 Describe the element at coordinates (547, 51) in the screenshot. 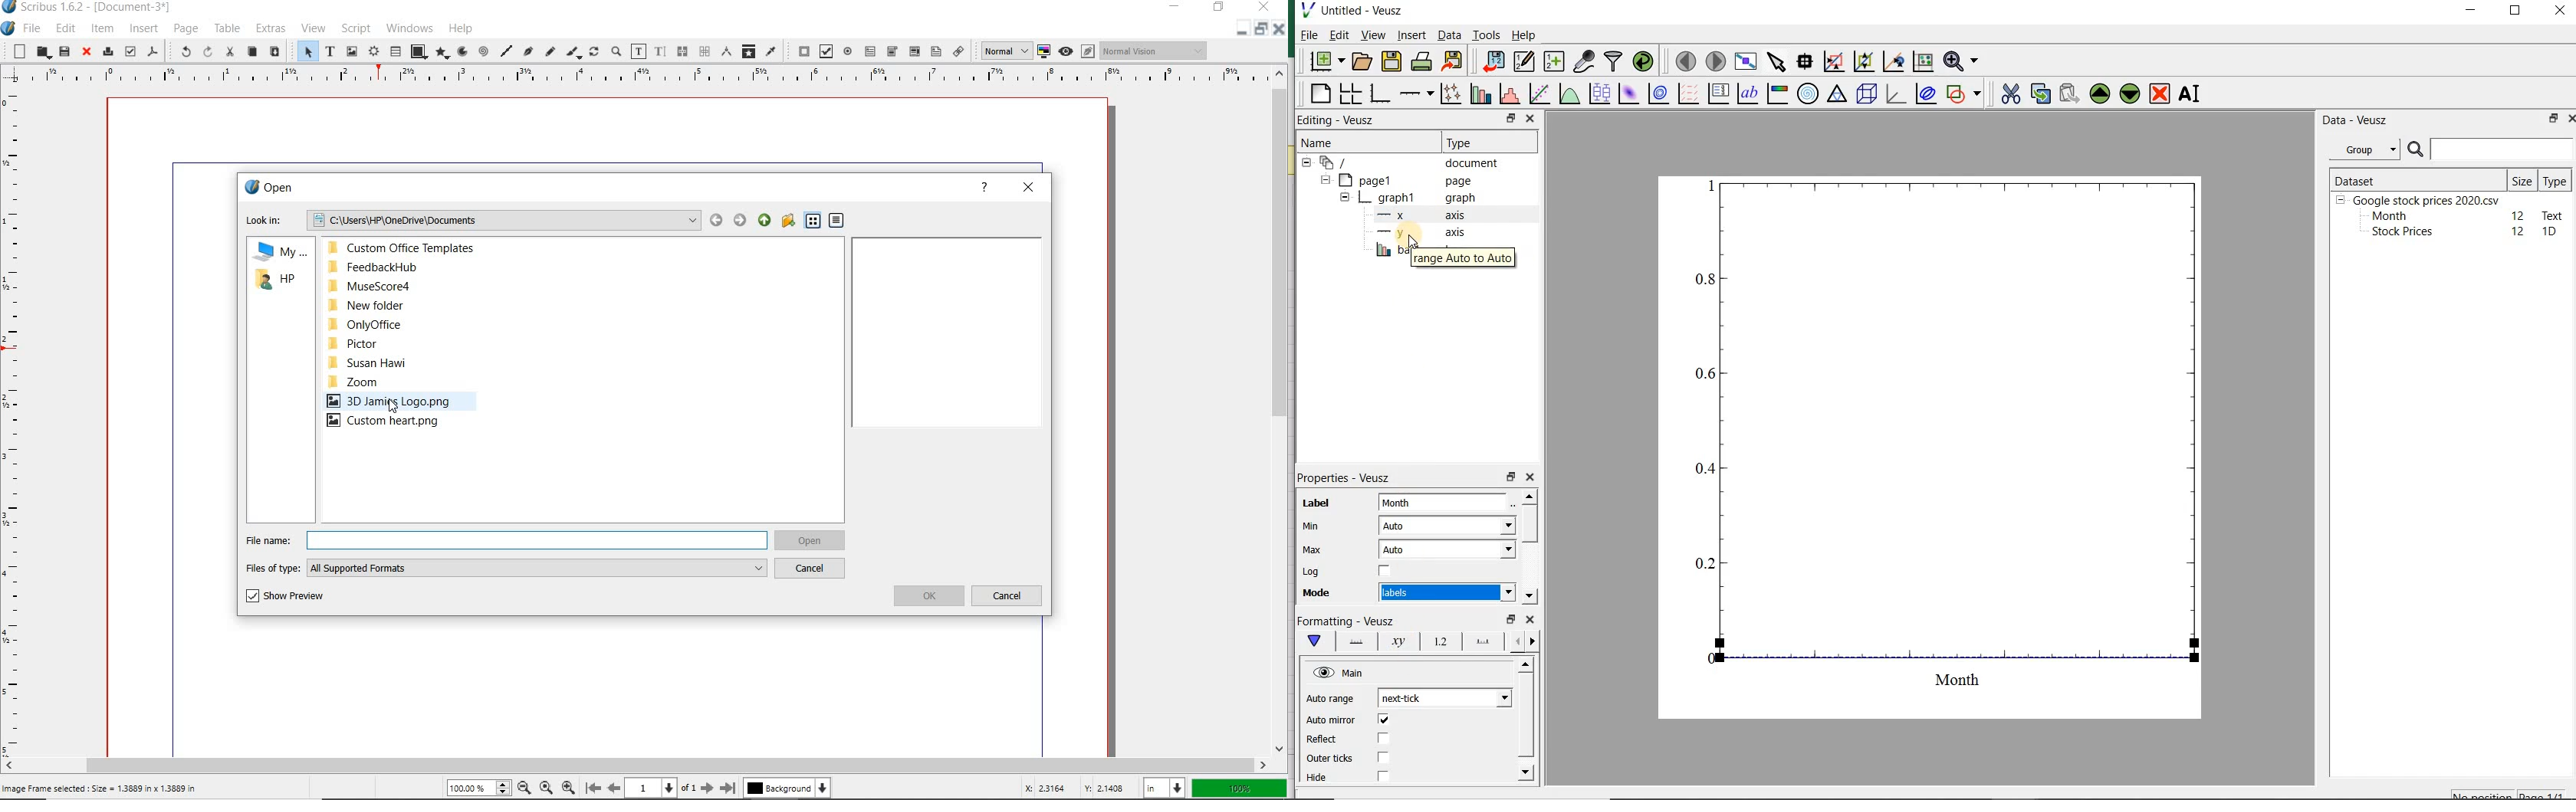

I see `freehand line` at that location.